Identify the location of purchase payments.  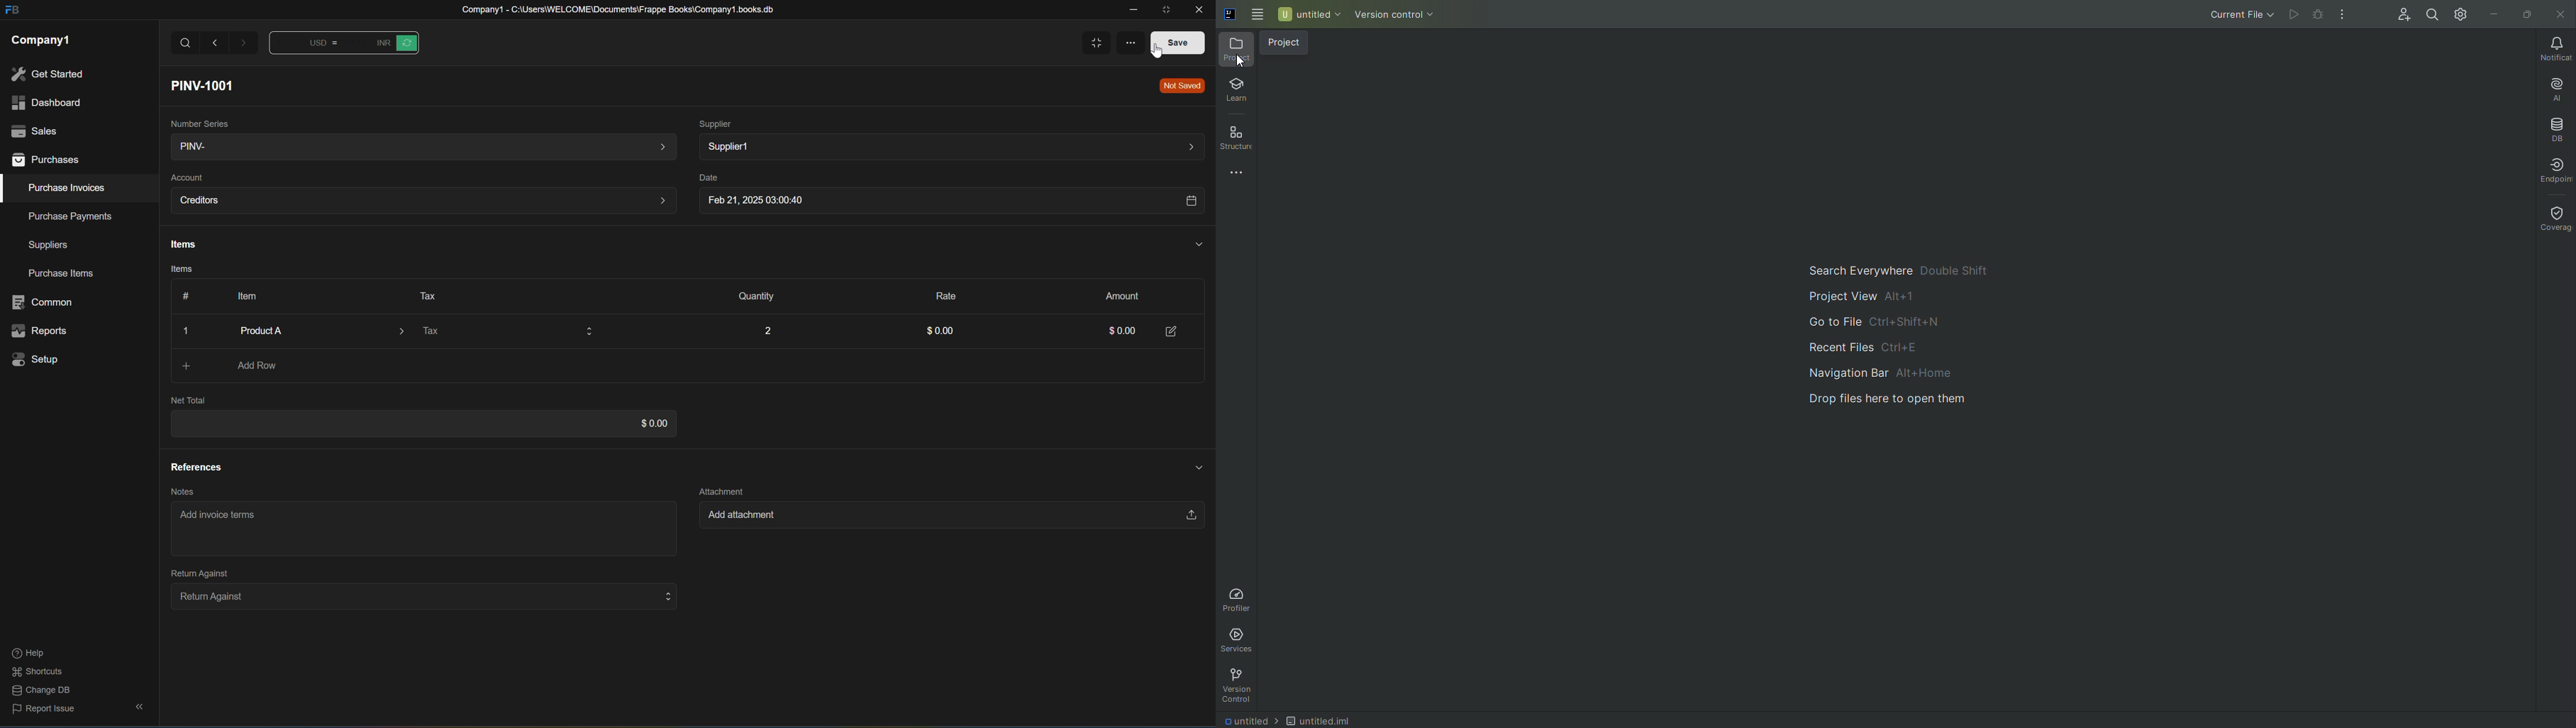
(63, 216).